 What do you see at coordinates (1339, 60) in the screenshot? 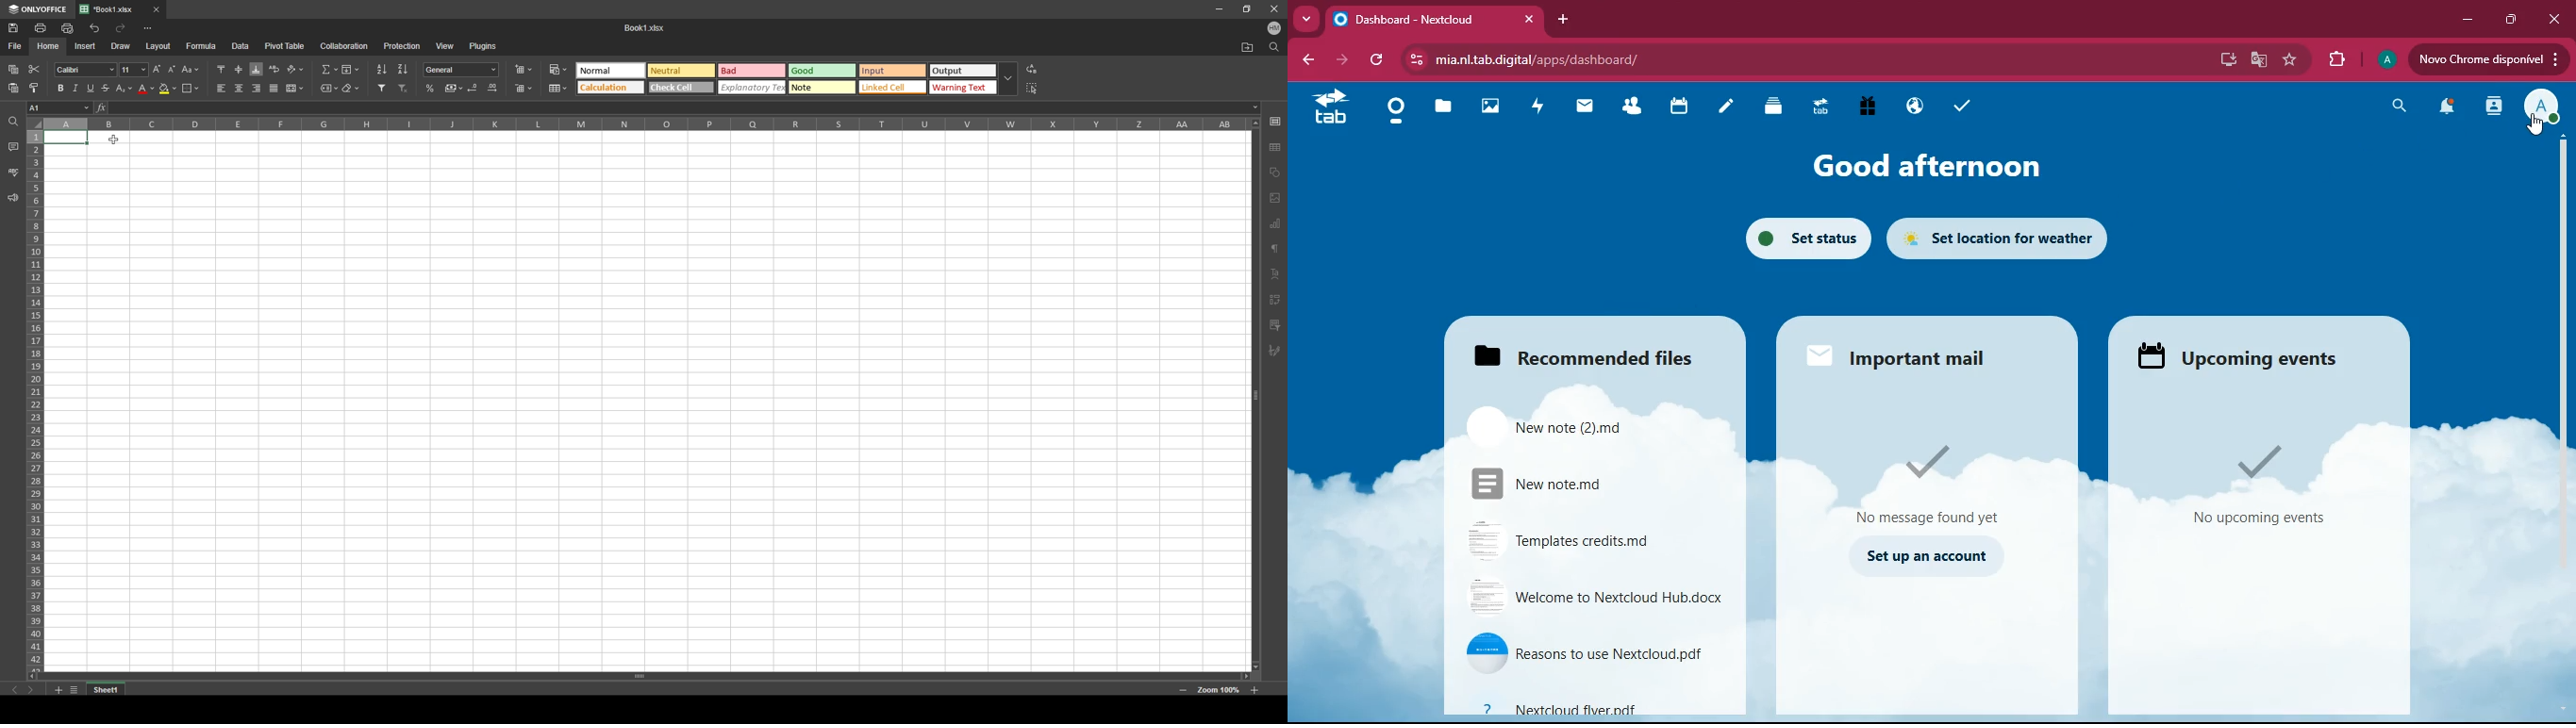
I see `forward` at bounding box center [1339, 60].